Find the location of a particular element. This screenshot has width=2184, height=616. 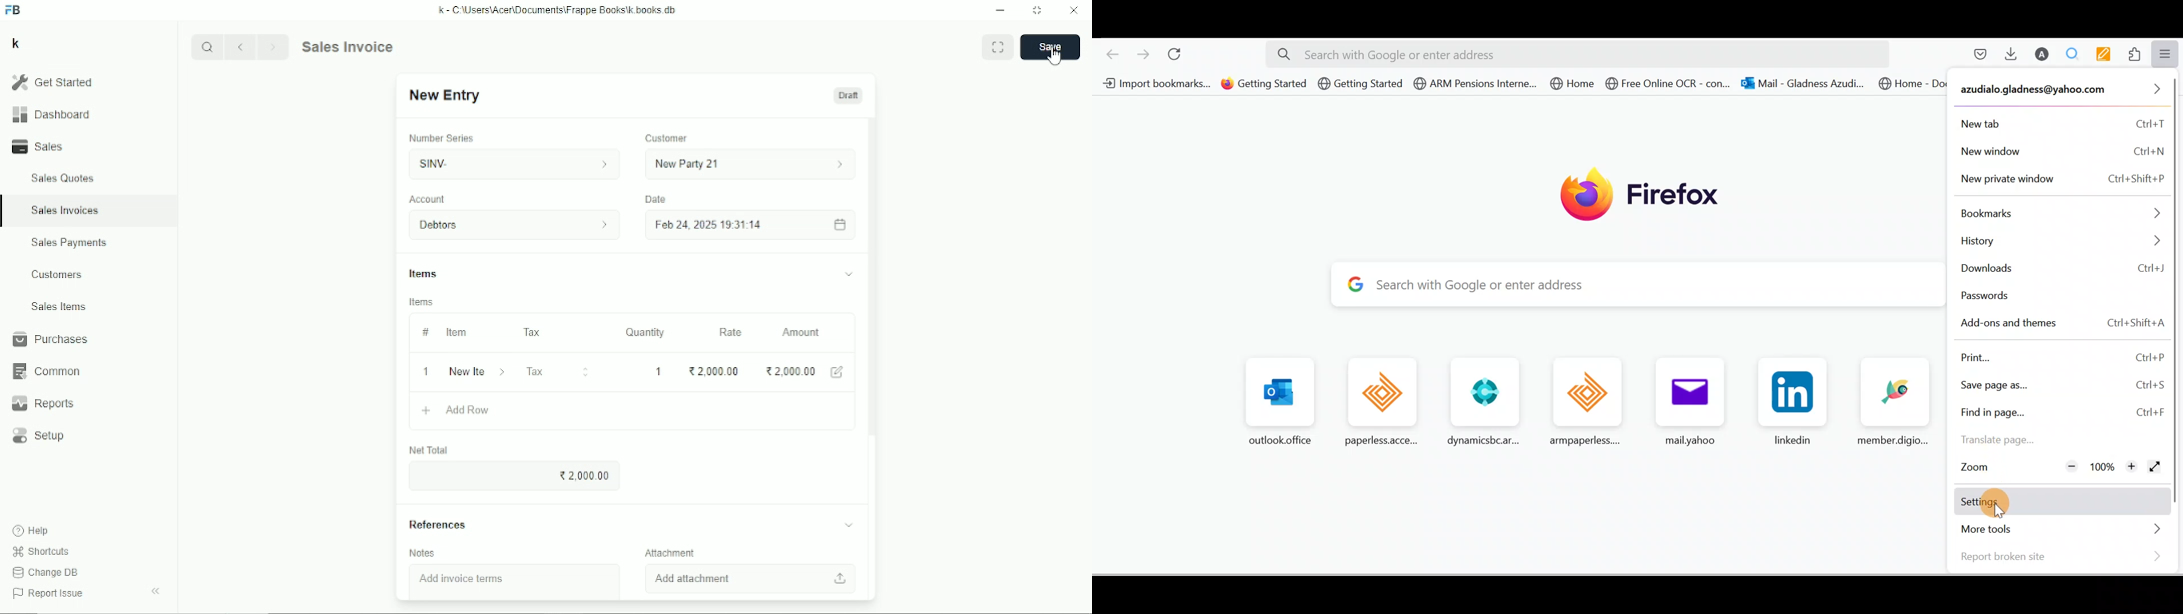

Notes is located at coordinates (422, 553).